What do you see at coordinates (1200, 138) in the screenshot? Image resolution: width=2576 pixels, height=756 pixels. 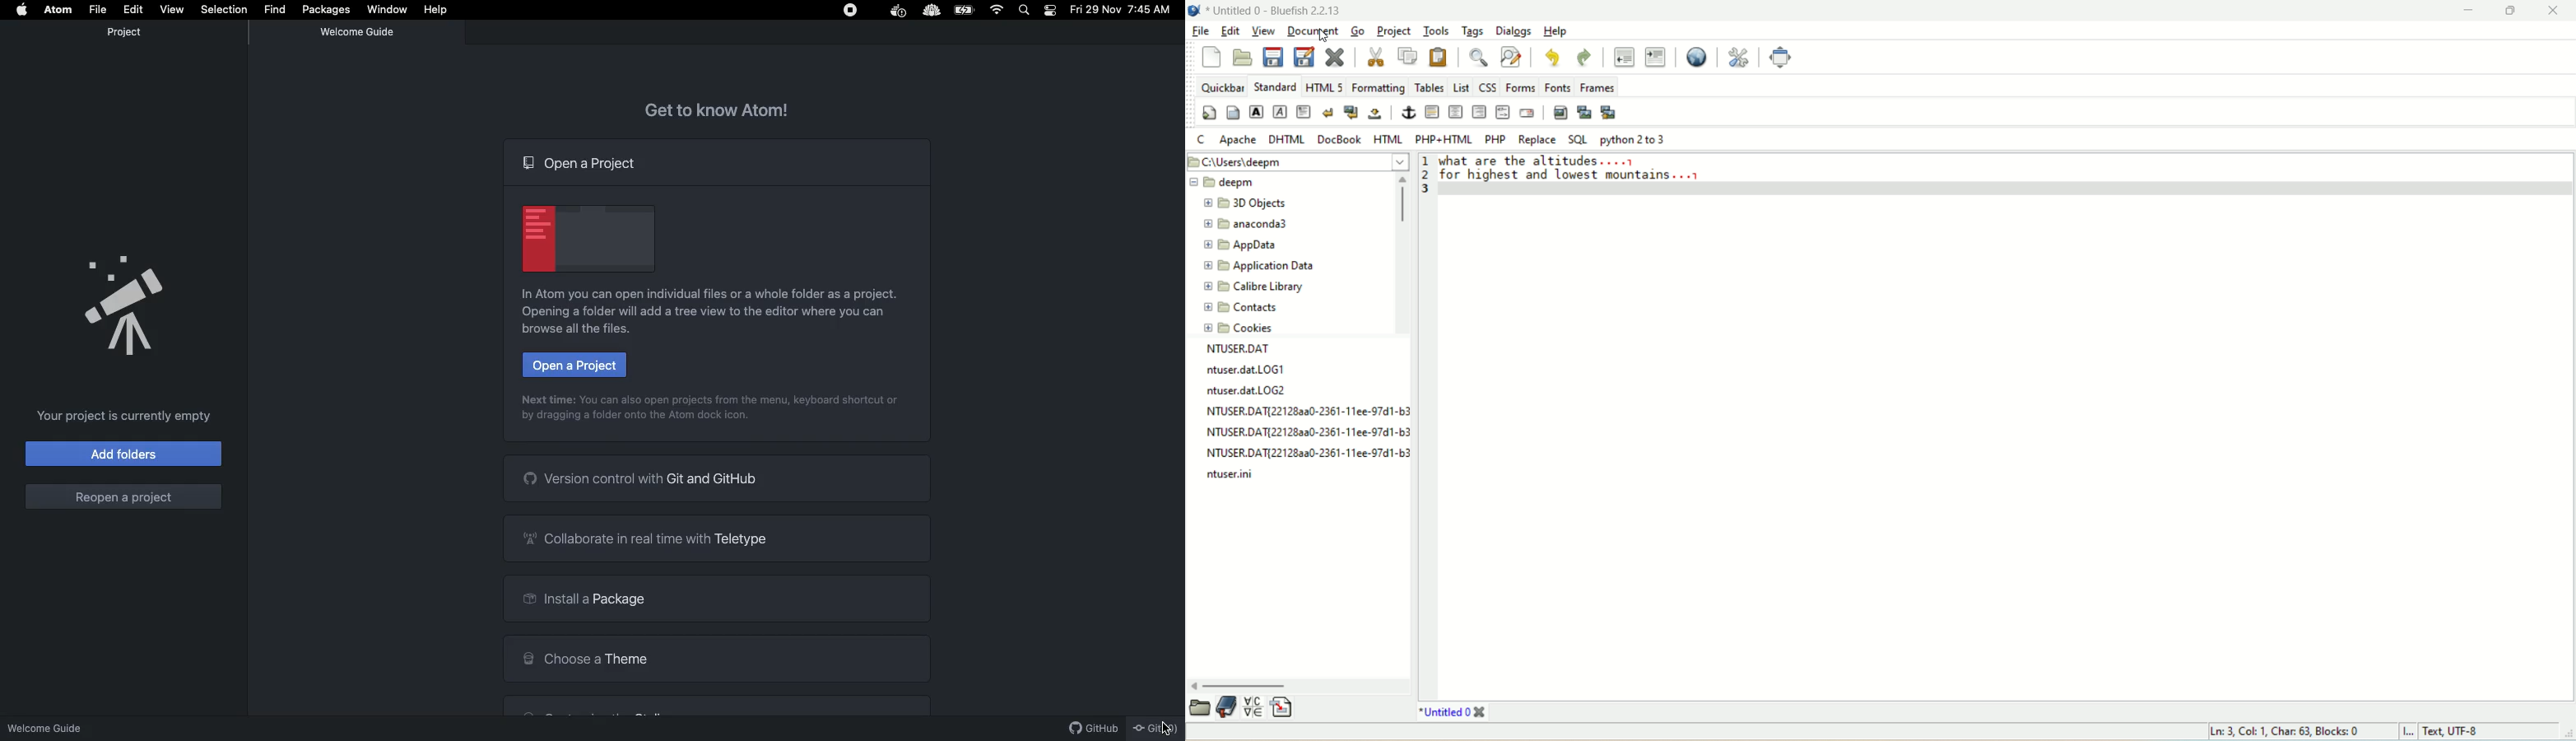 I see `C` at bounding box center [1200, 138].